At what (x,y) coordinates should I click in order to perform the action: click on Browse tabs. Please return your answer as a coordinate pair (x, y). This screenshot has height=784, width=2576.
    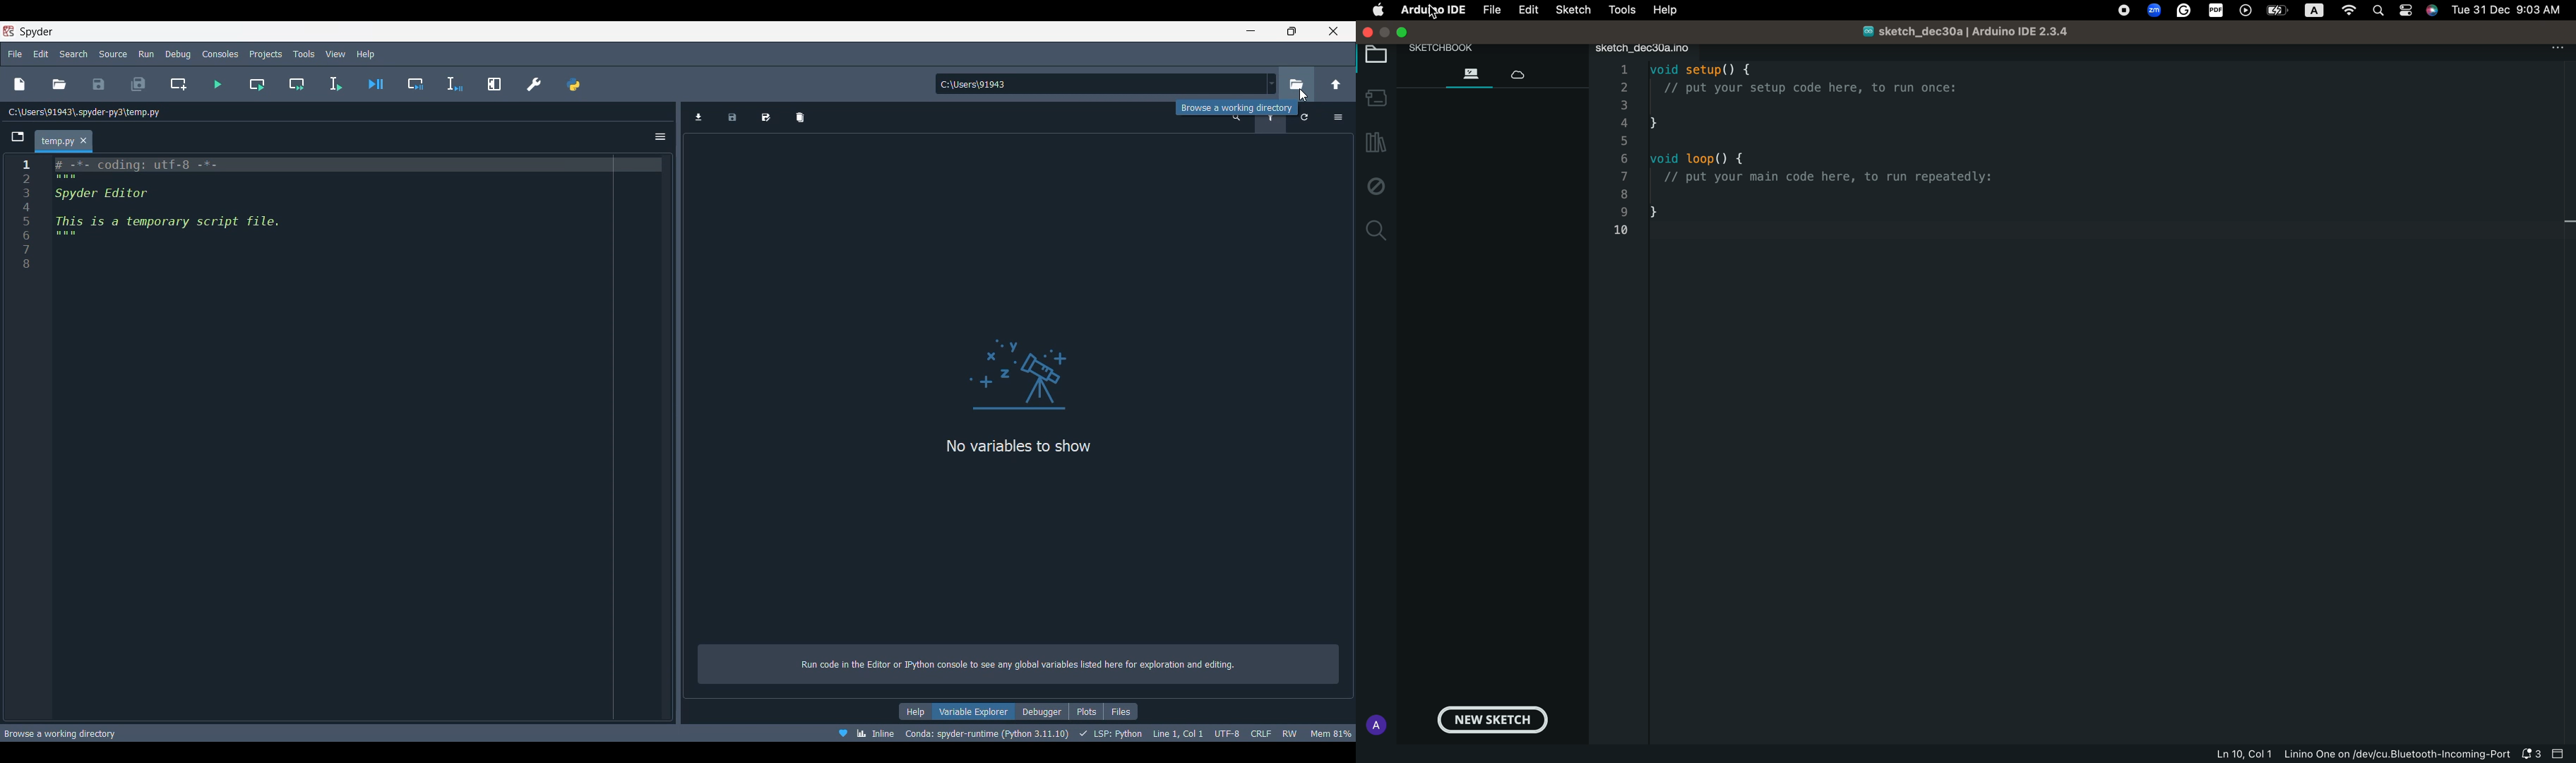
    Looking at the image, I should click on (18, 137).